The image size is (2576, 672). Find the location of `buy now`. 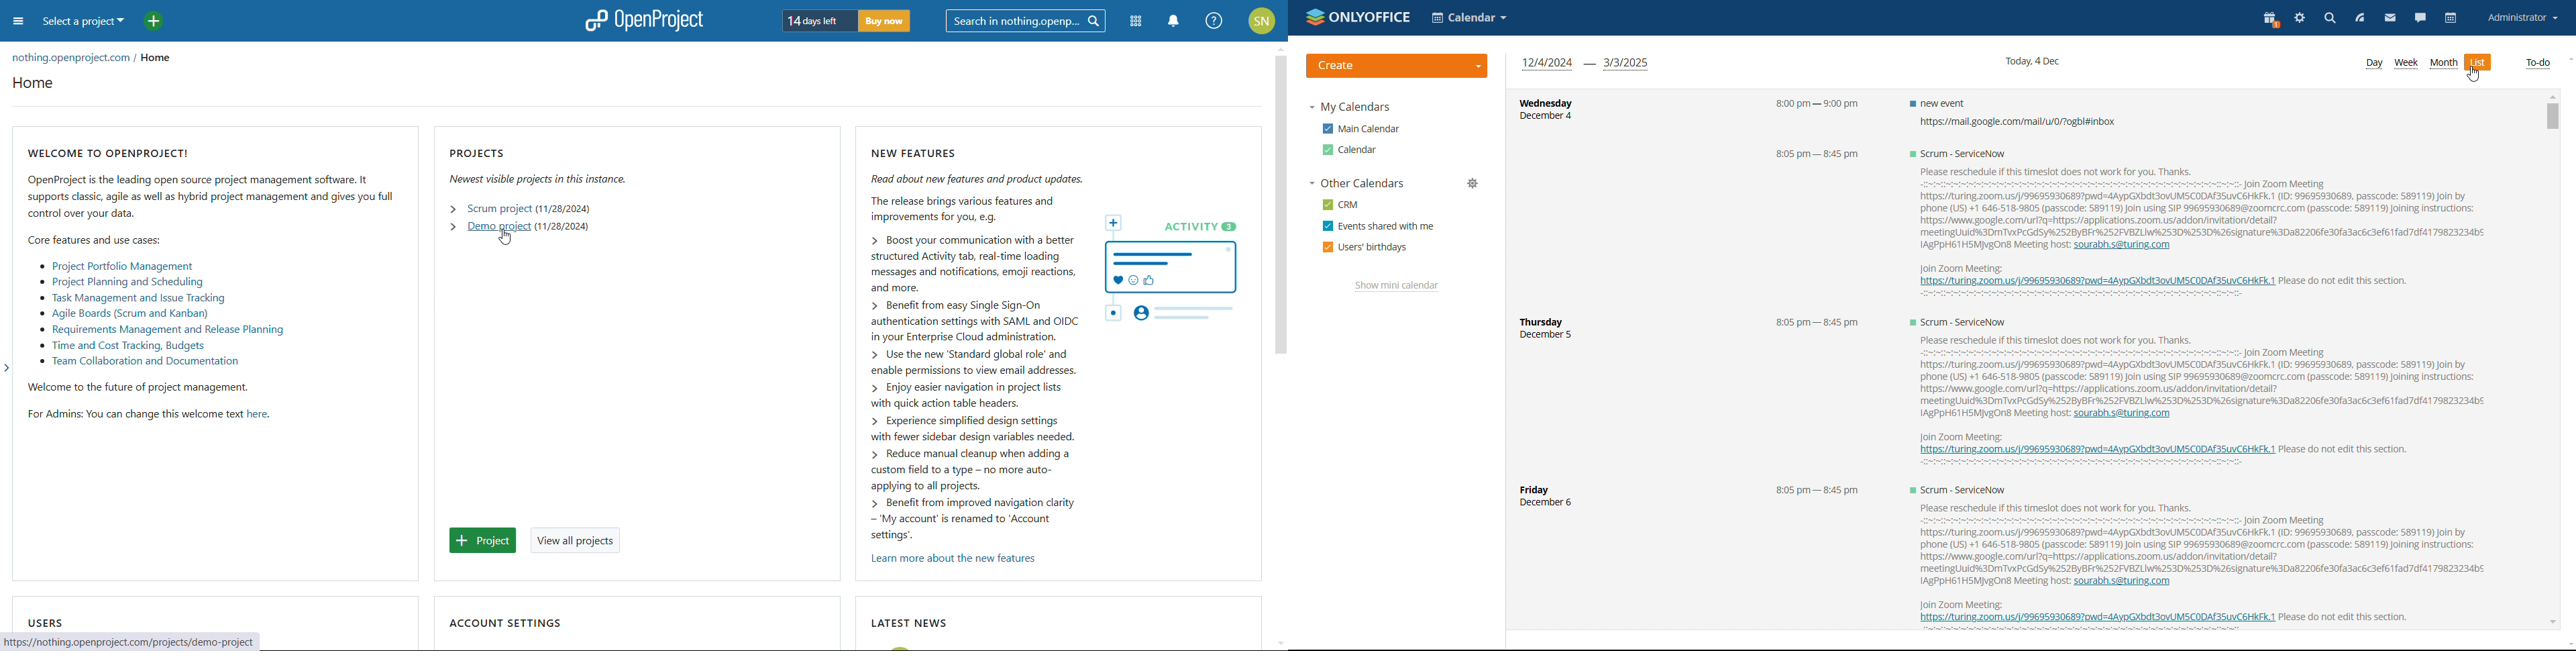

buy now is located at coordinates (884, 21).